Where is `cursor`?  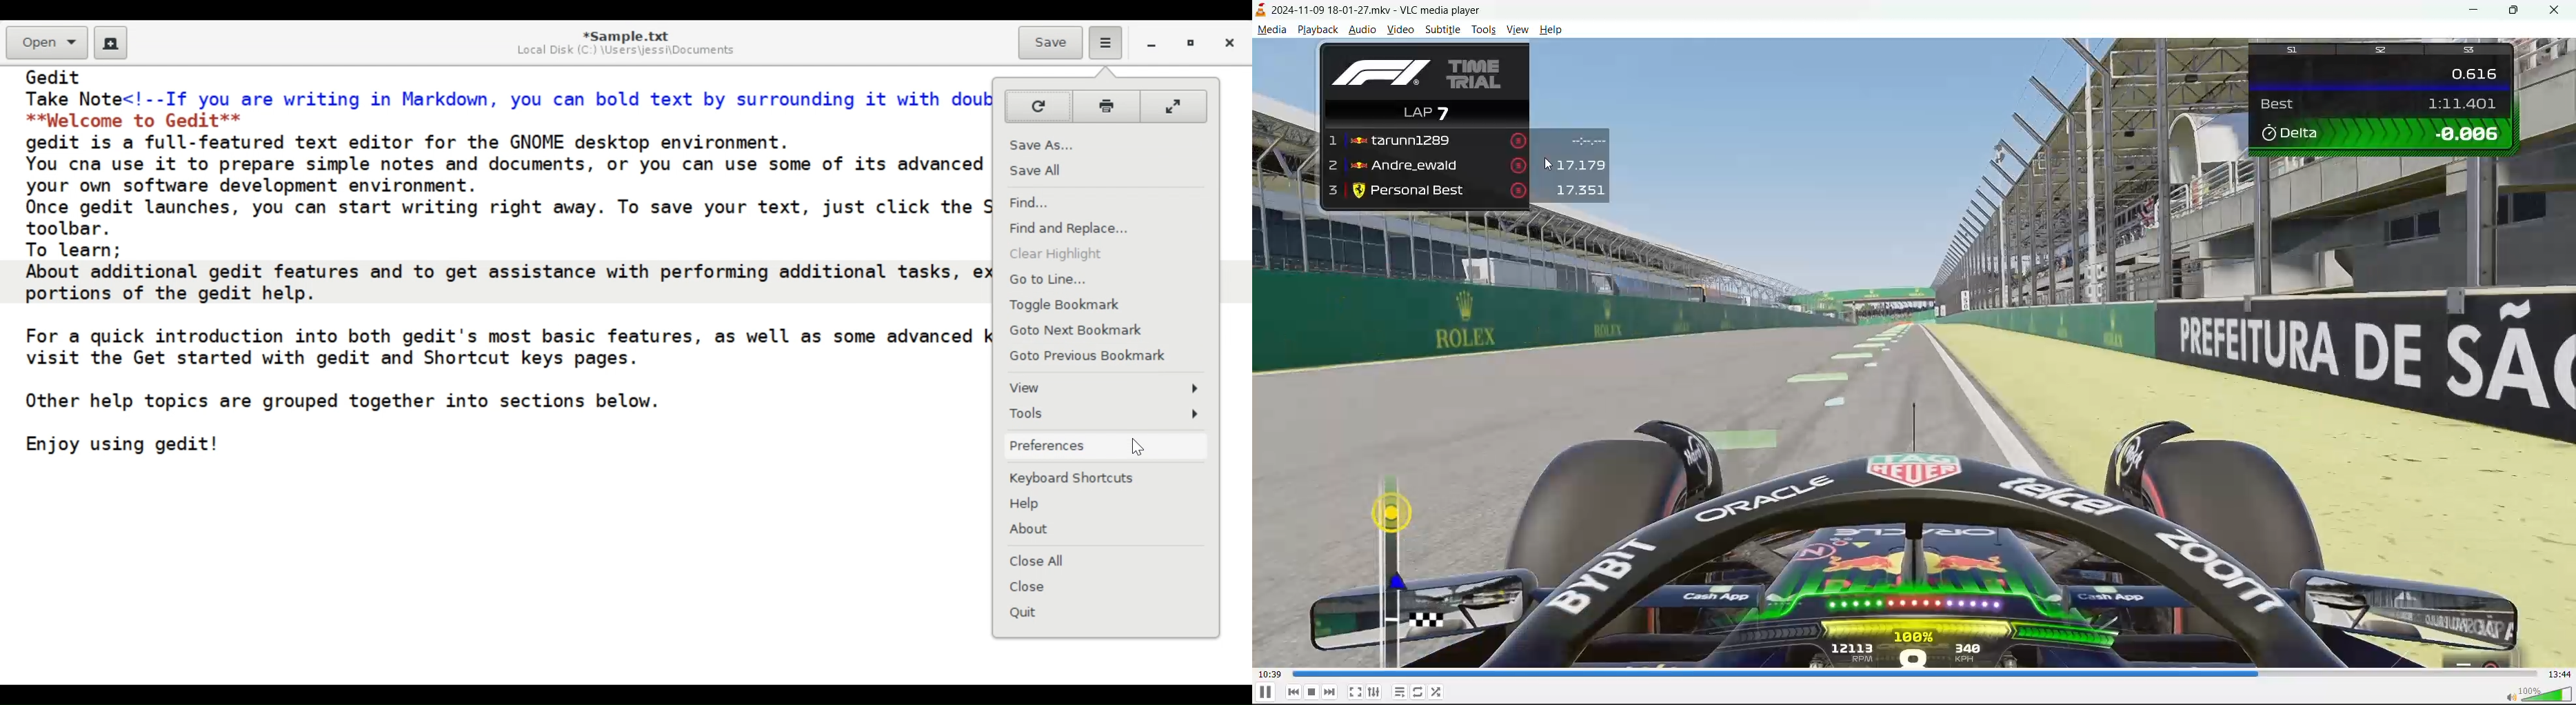 cursor is located at coordinates (1547, 167).